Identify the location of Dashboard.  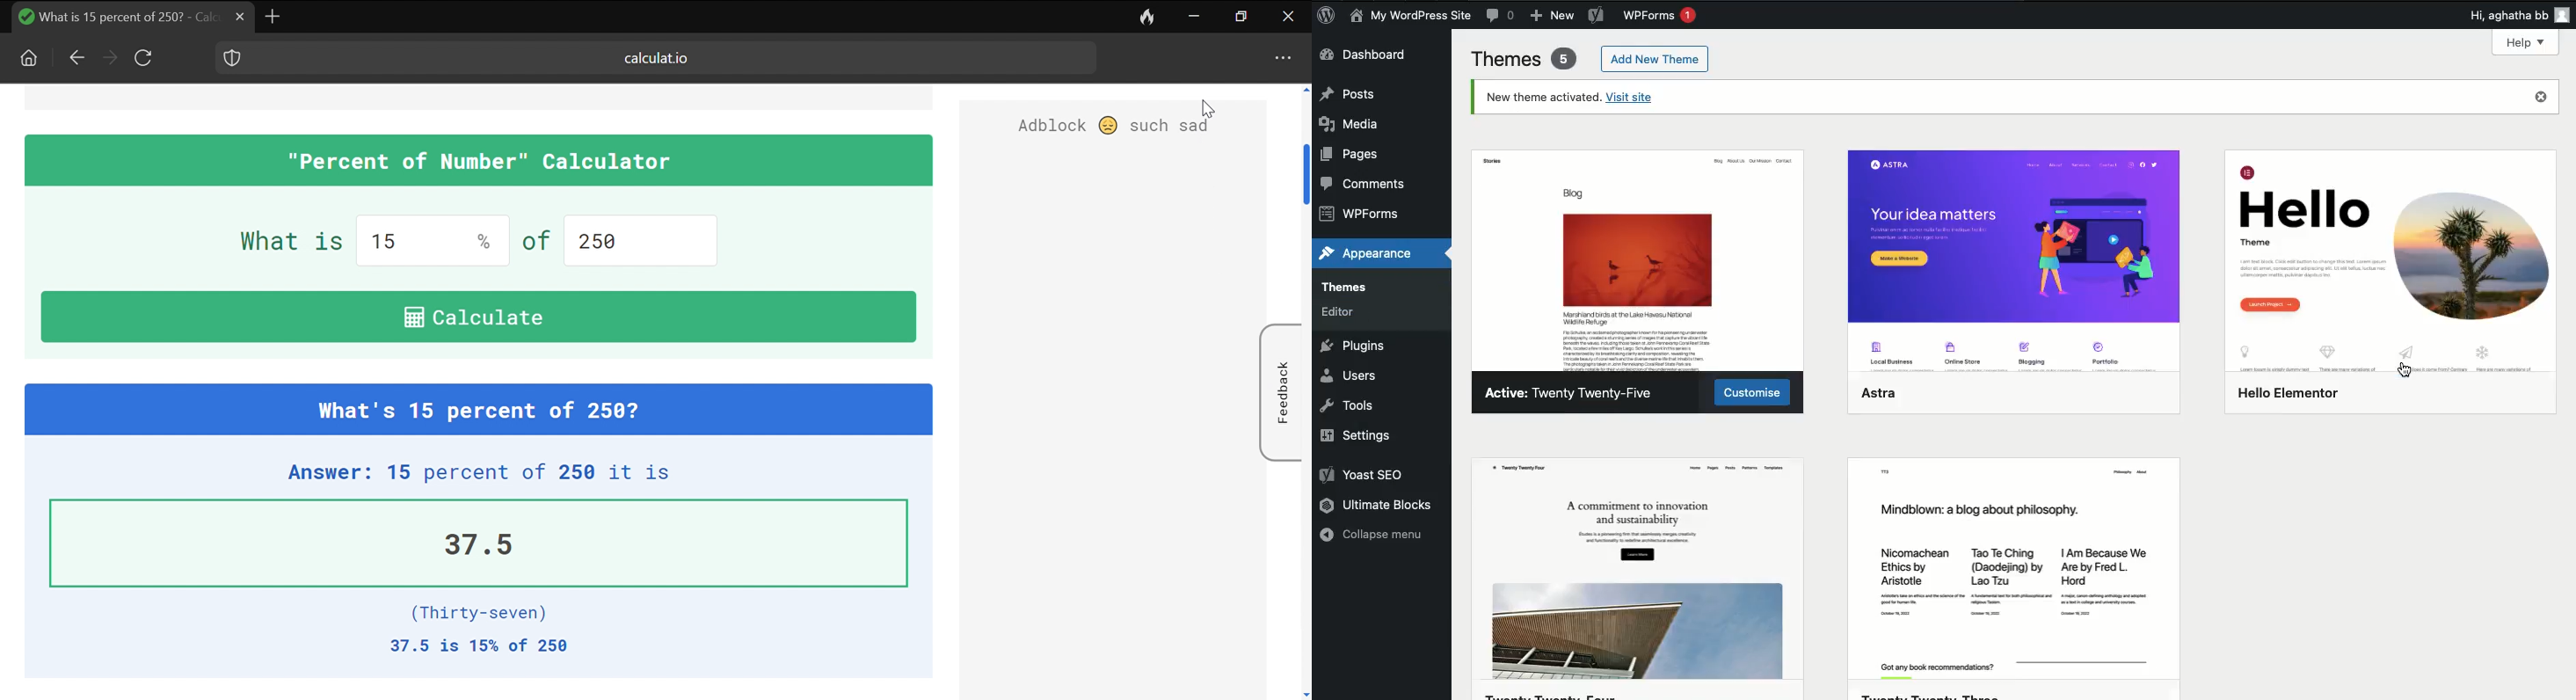
(1366, 55).